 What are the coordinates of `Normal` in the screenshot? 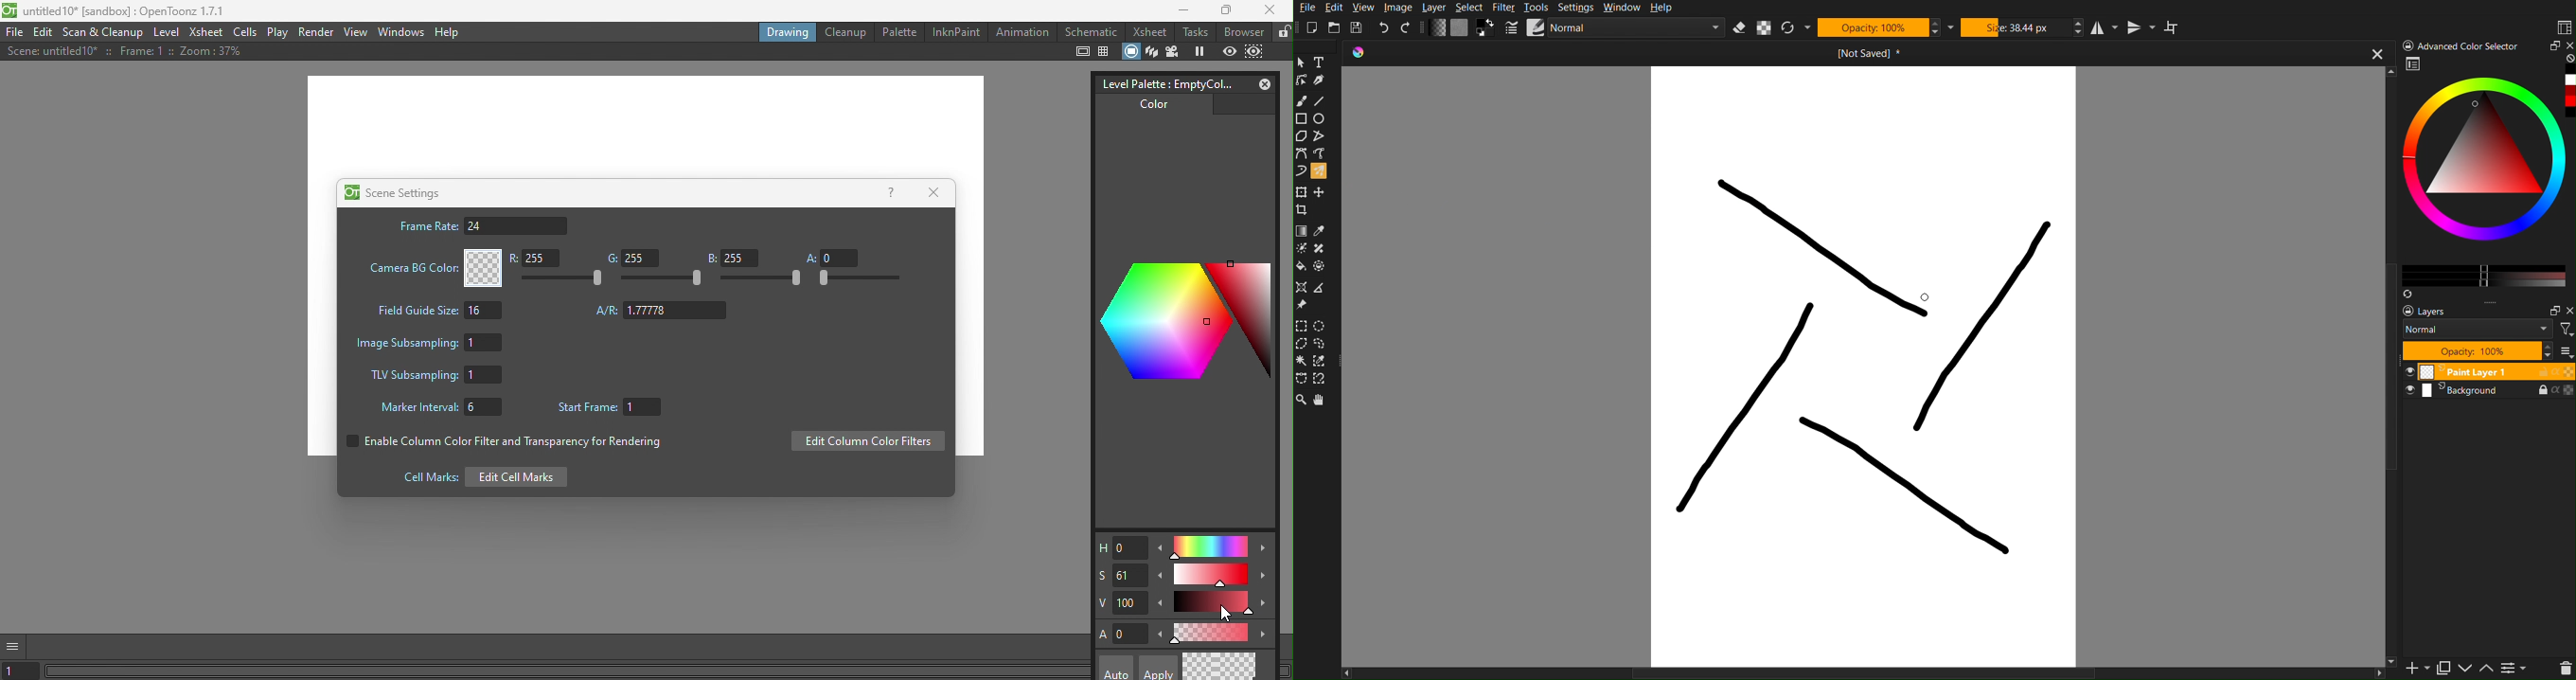 It's located at (2478, 329).